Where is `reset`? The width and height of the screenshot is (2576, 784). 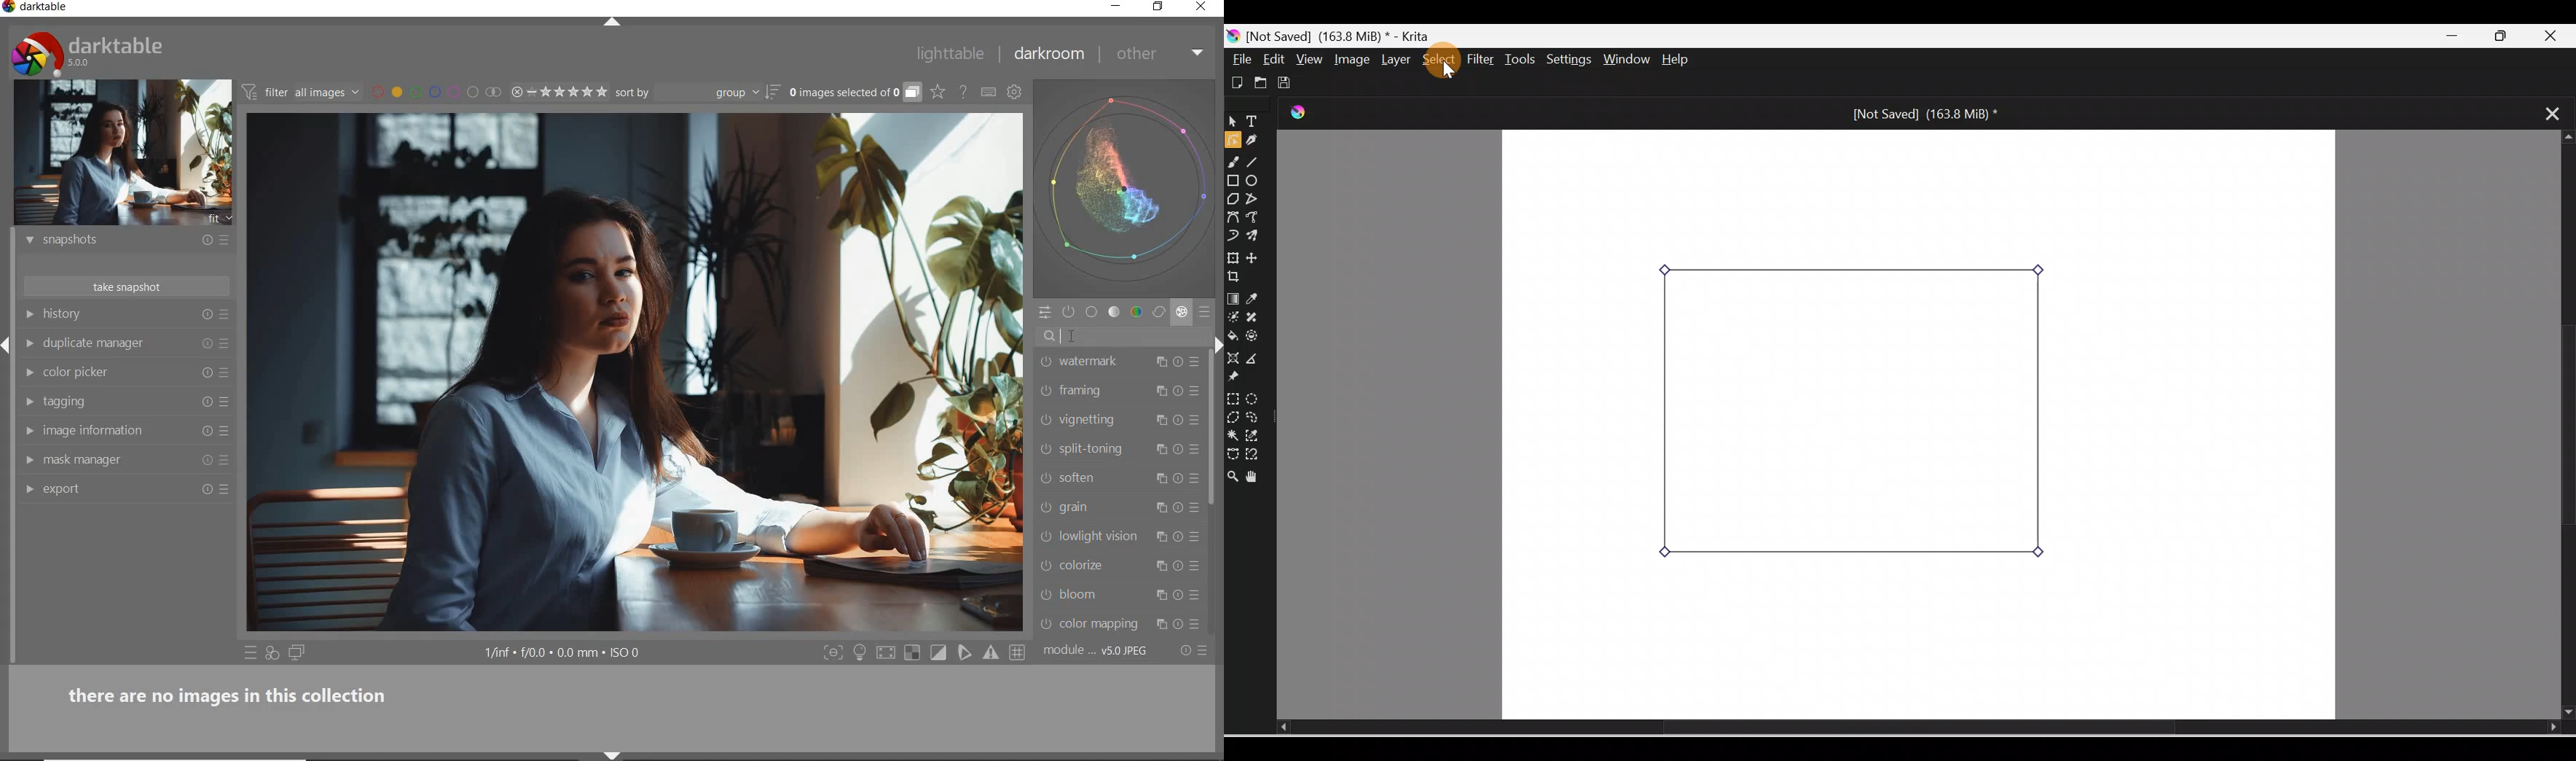 reset is located at coordinates (1179, 507).